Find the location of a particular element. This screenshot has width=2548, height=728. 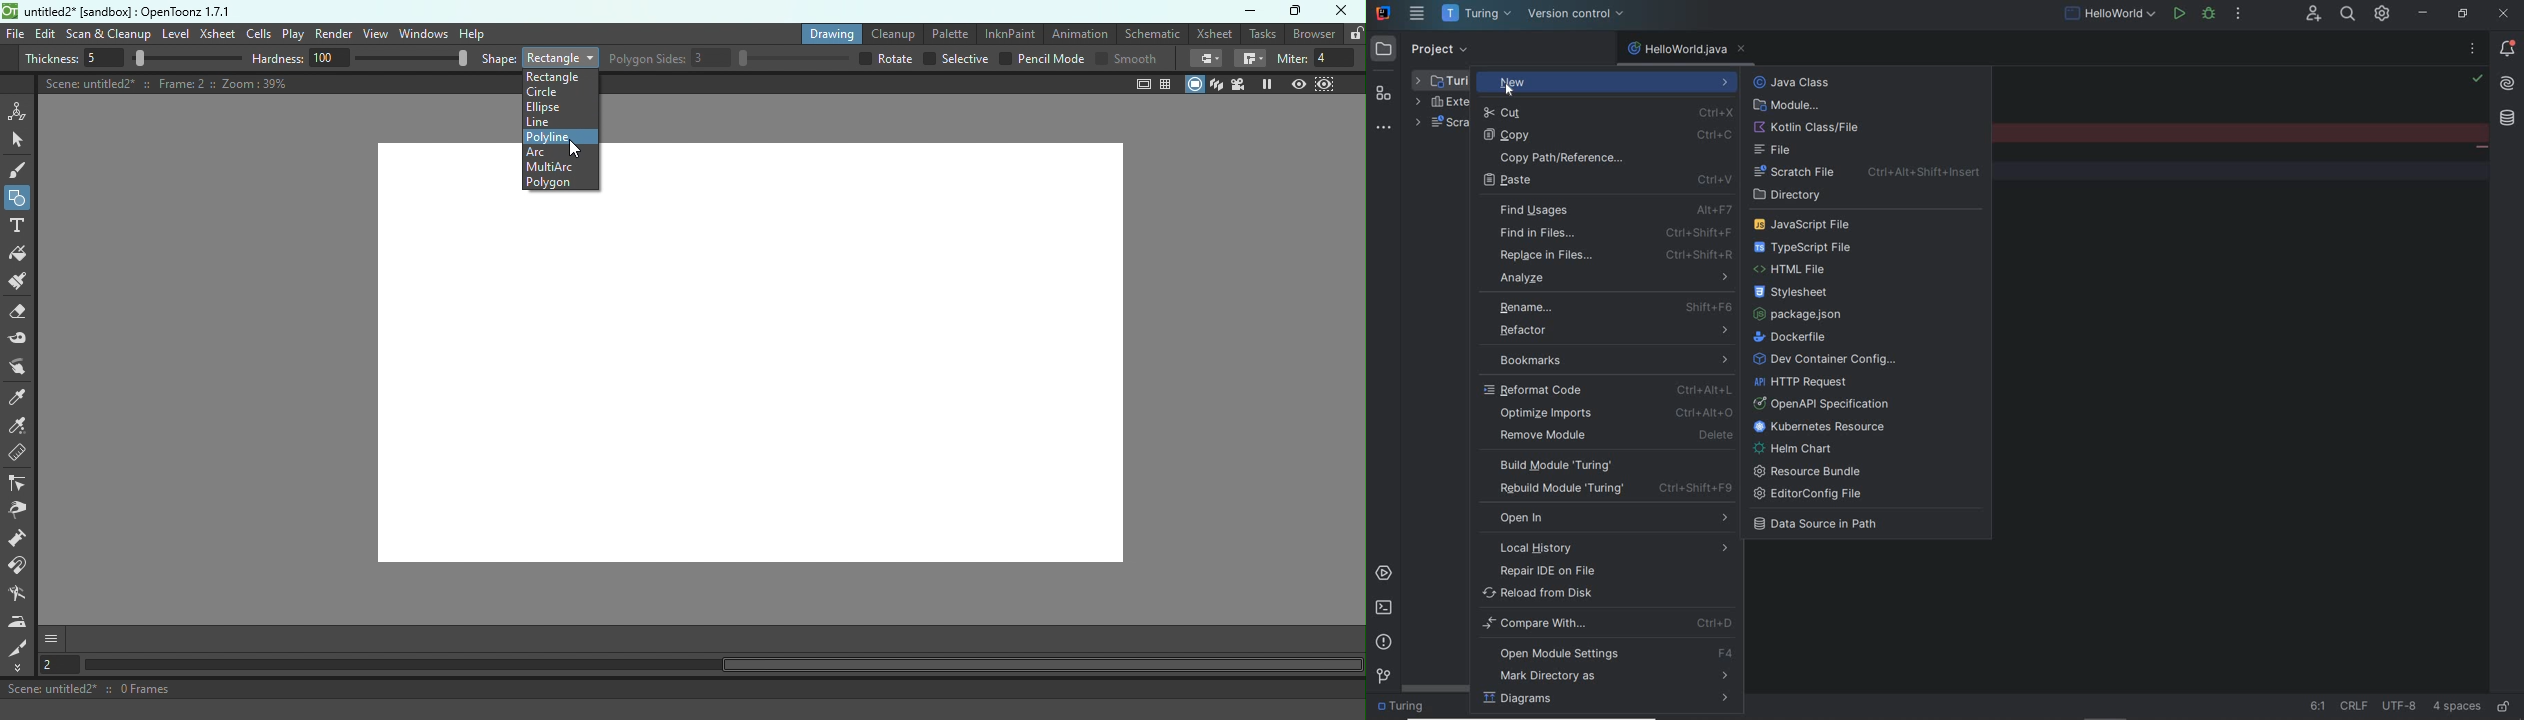

Cutter tool is located at coordinates (21, 648).